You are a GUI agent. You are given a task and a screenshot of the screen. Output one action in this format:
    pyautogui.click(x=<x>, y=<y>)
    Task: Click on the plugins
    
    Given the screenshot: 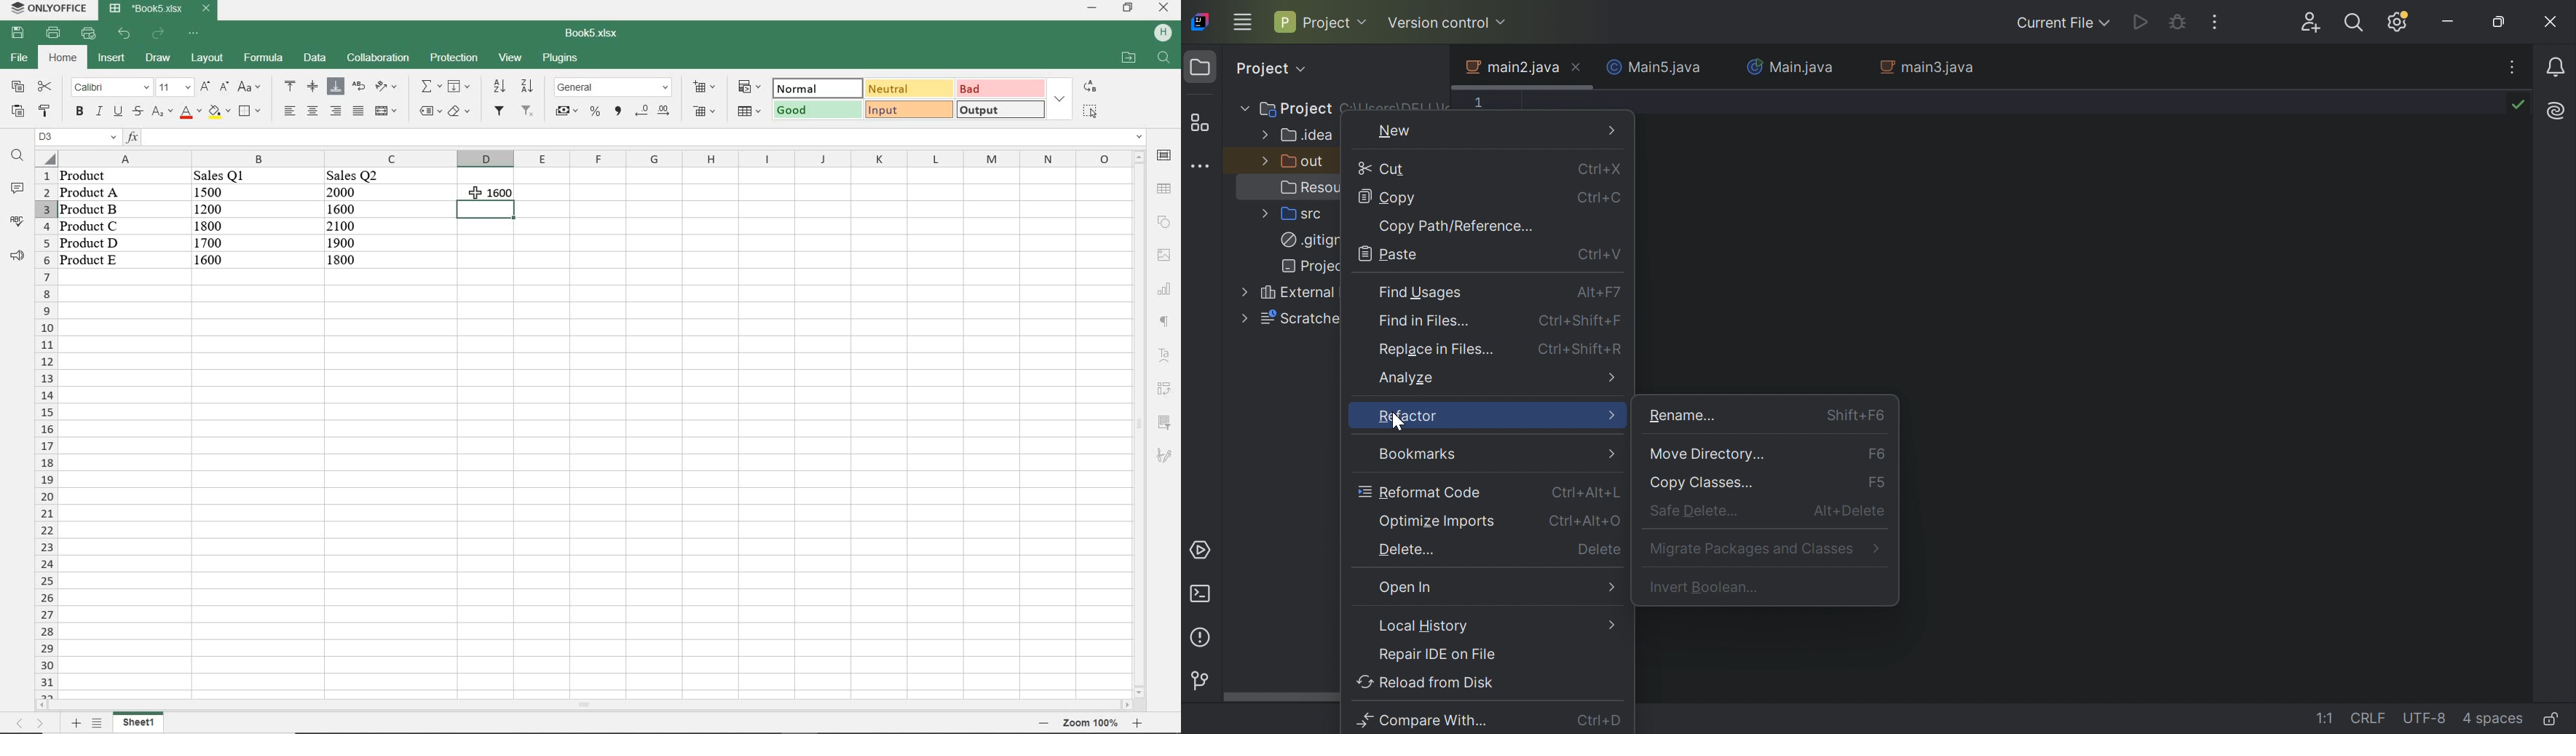 What is the action you would take?
    pyautogui.click(x=562, y=57)
    